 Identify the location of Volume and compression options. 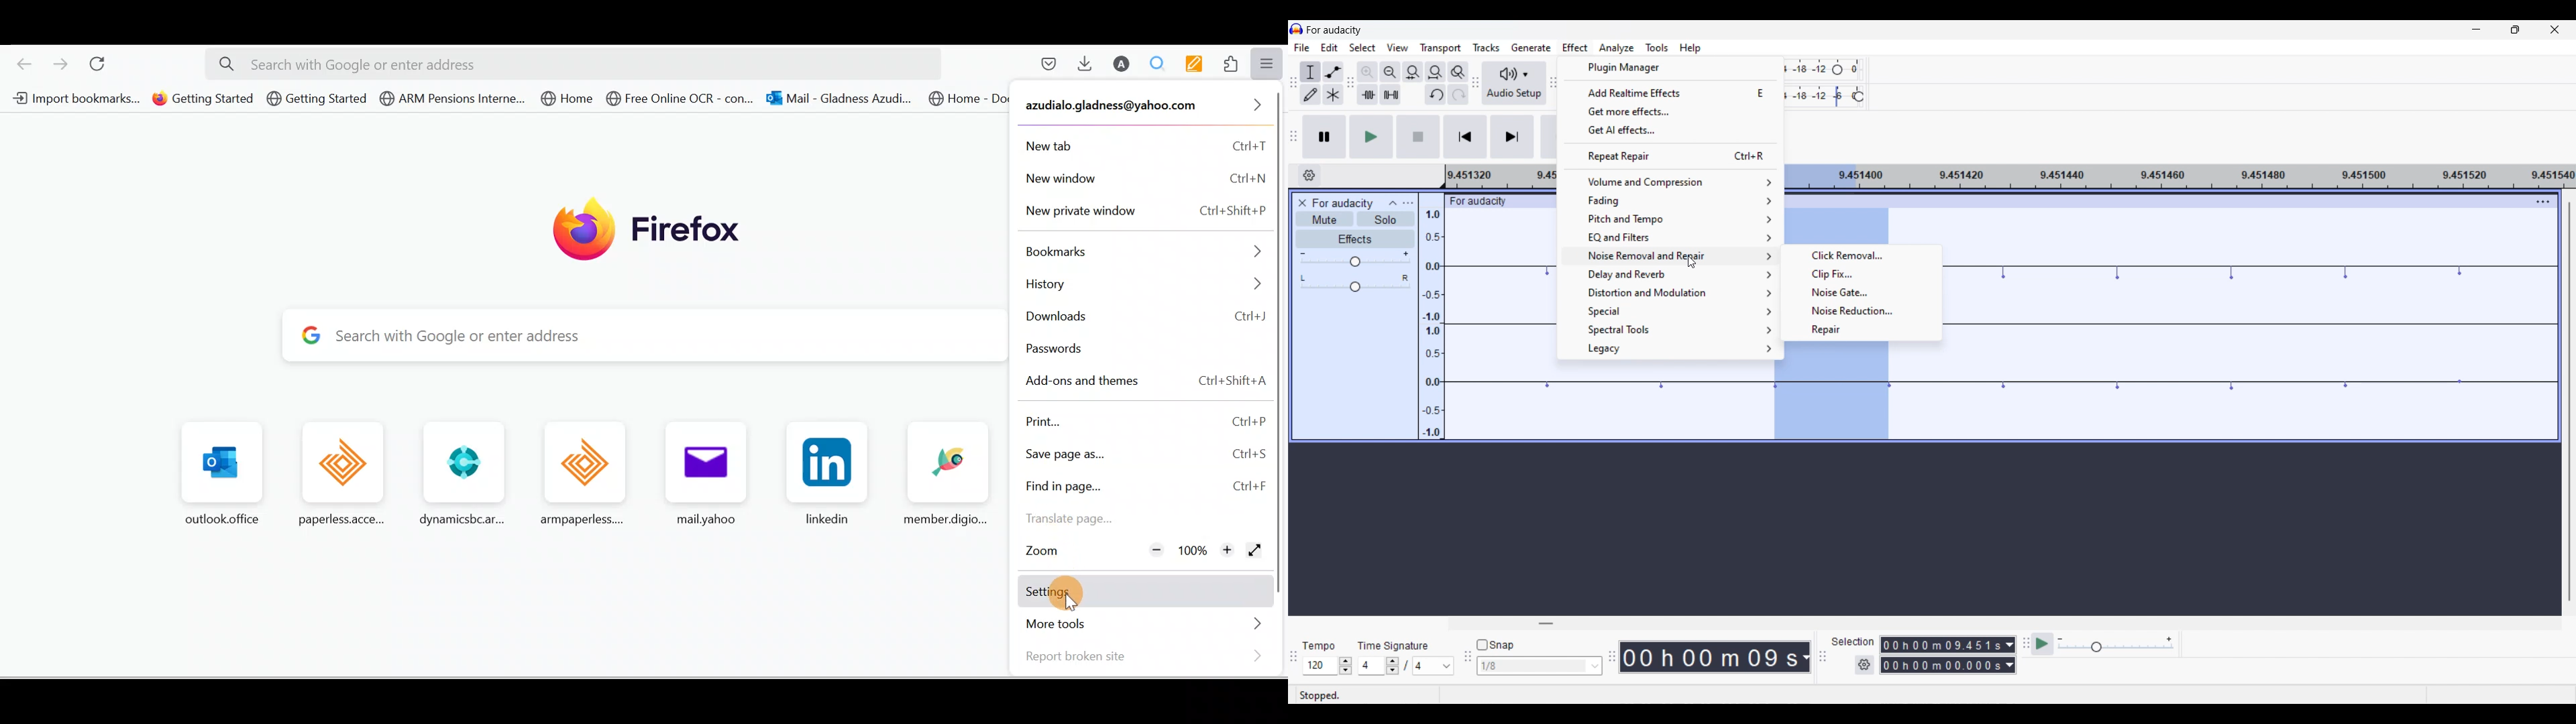
(1673, 182).